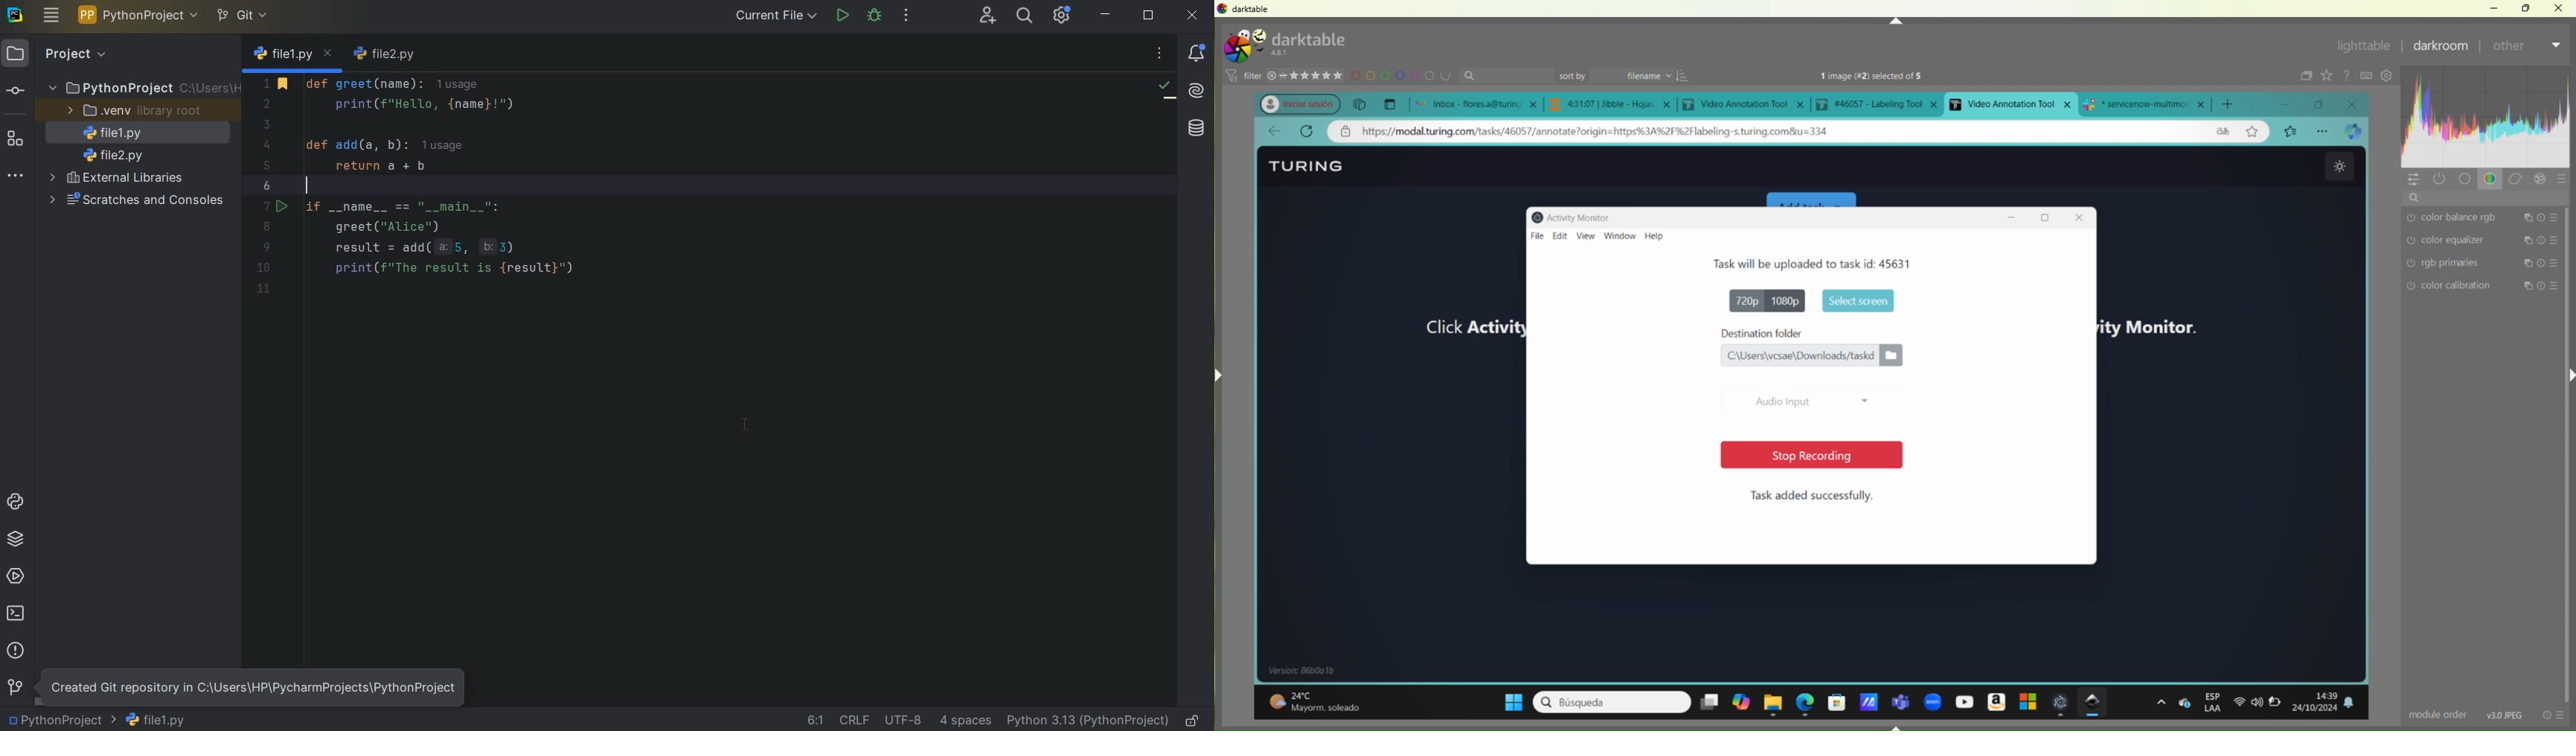 The image size is (2576, 756). Describe the element at coordinates (1509, 76) in the screenshot. I see `search` at that location.